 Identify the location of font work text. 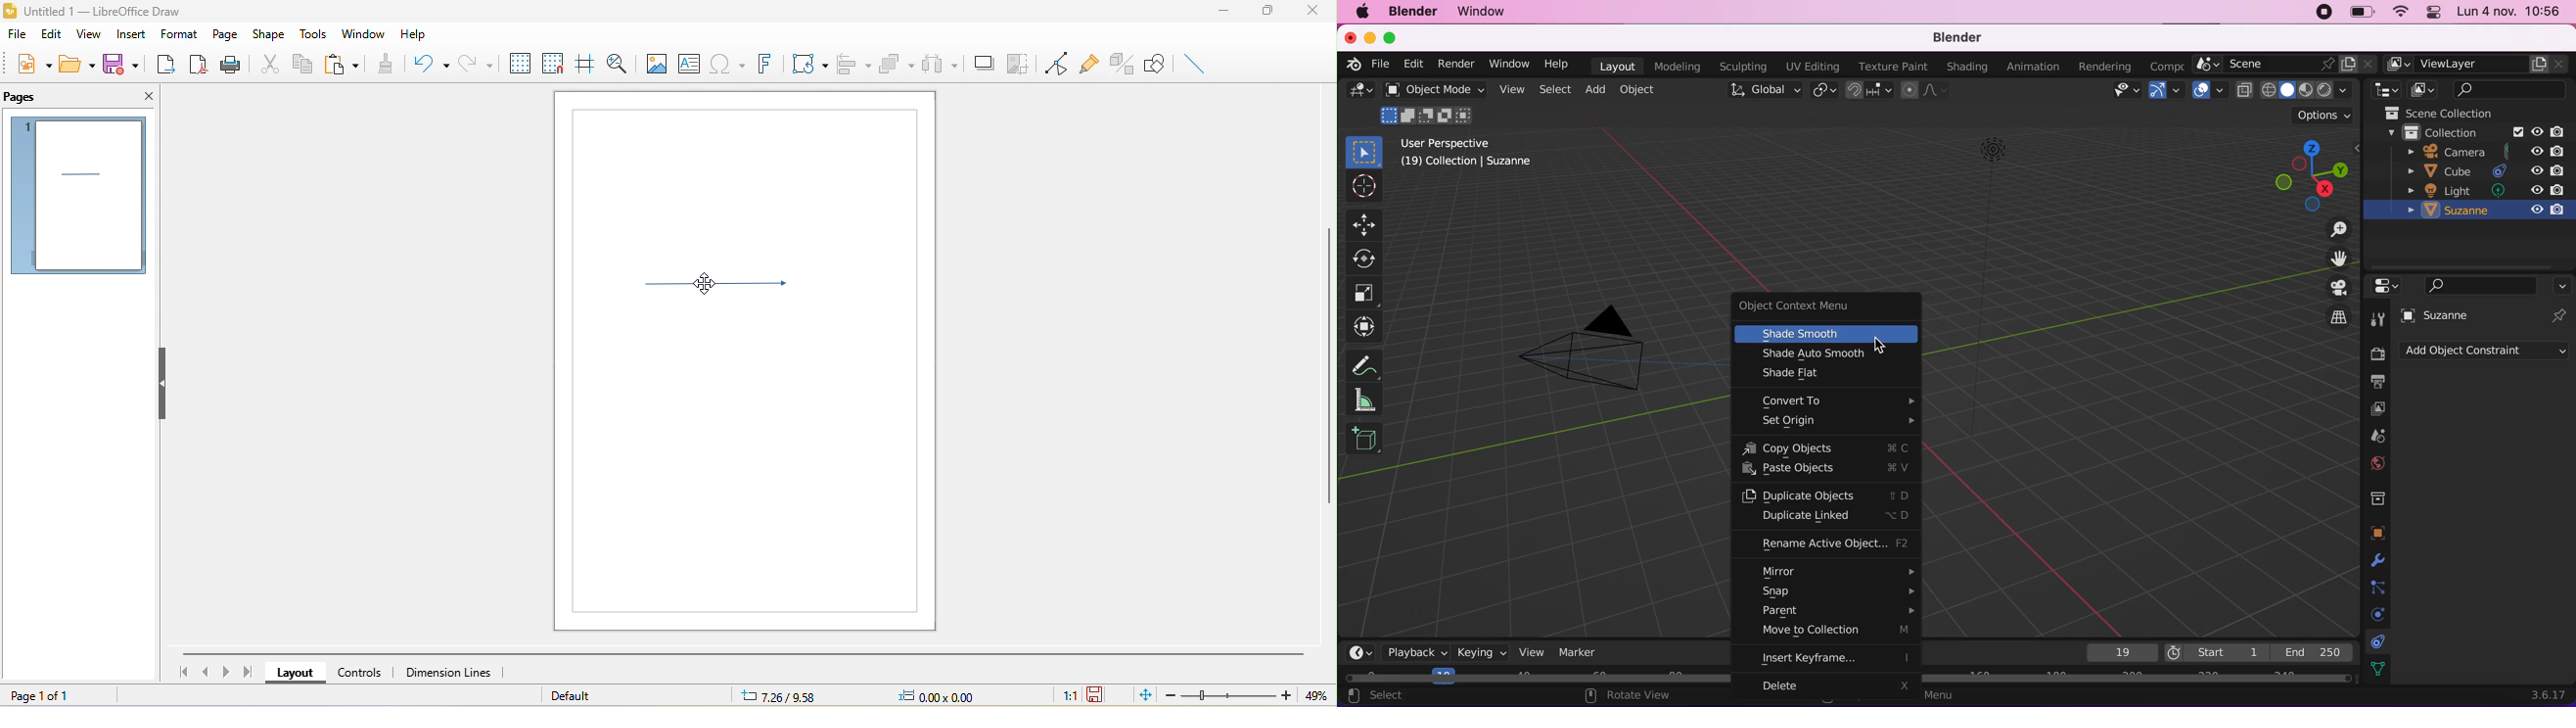
(763, 64).